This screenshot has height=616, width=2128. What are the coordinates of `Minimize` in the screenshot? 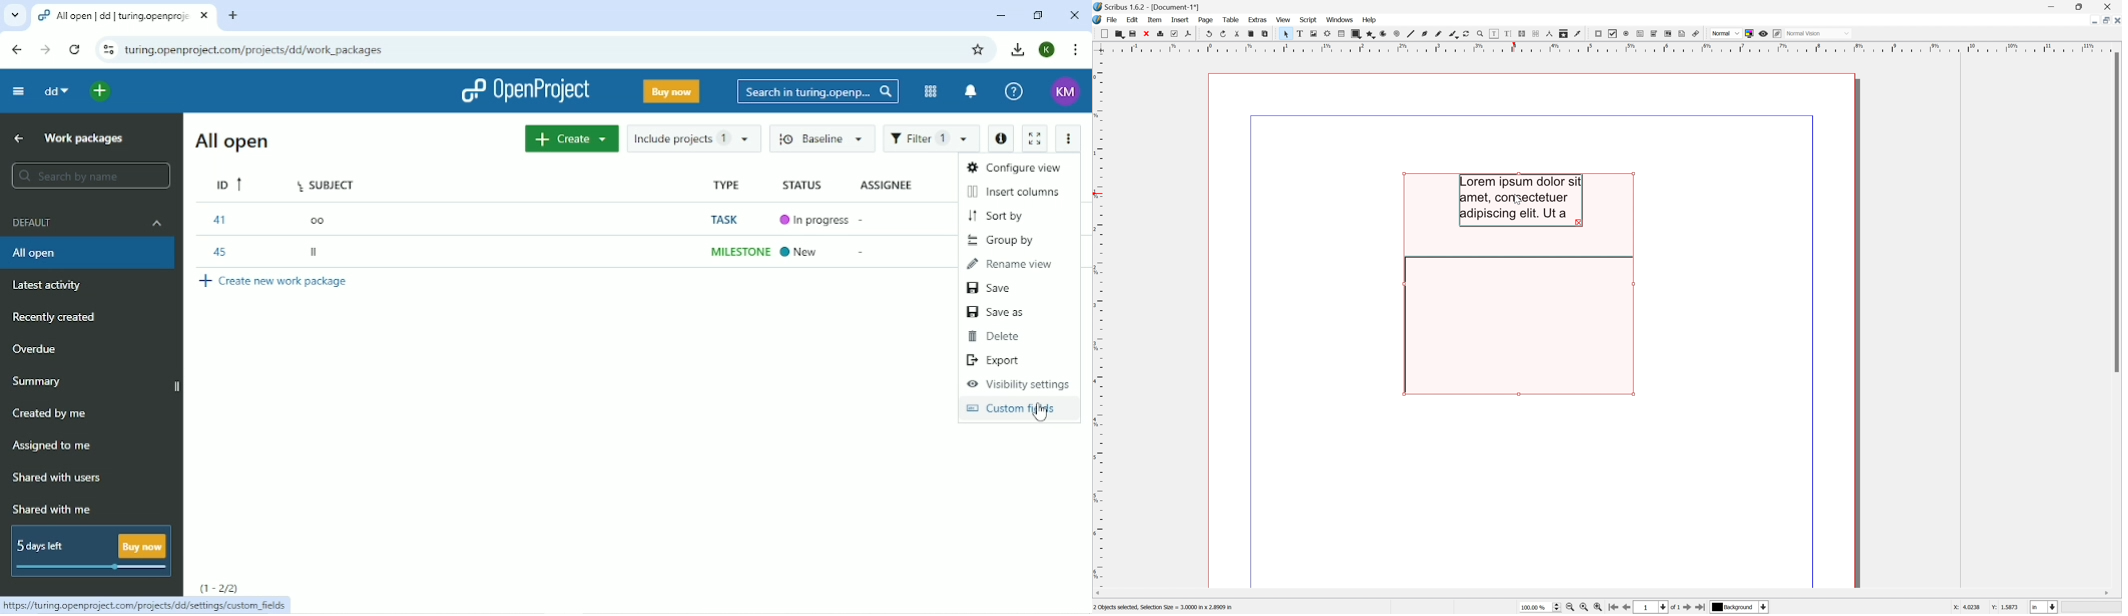 It's located at (2088, 20).